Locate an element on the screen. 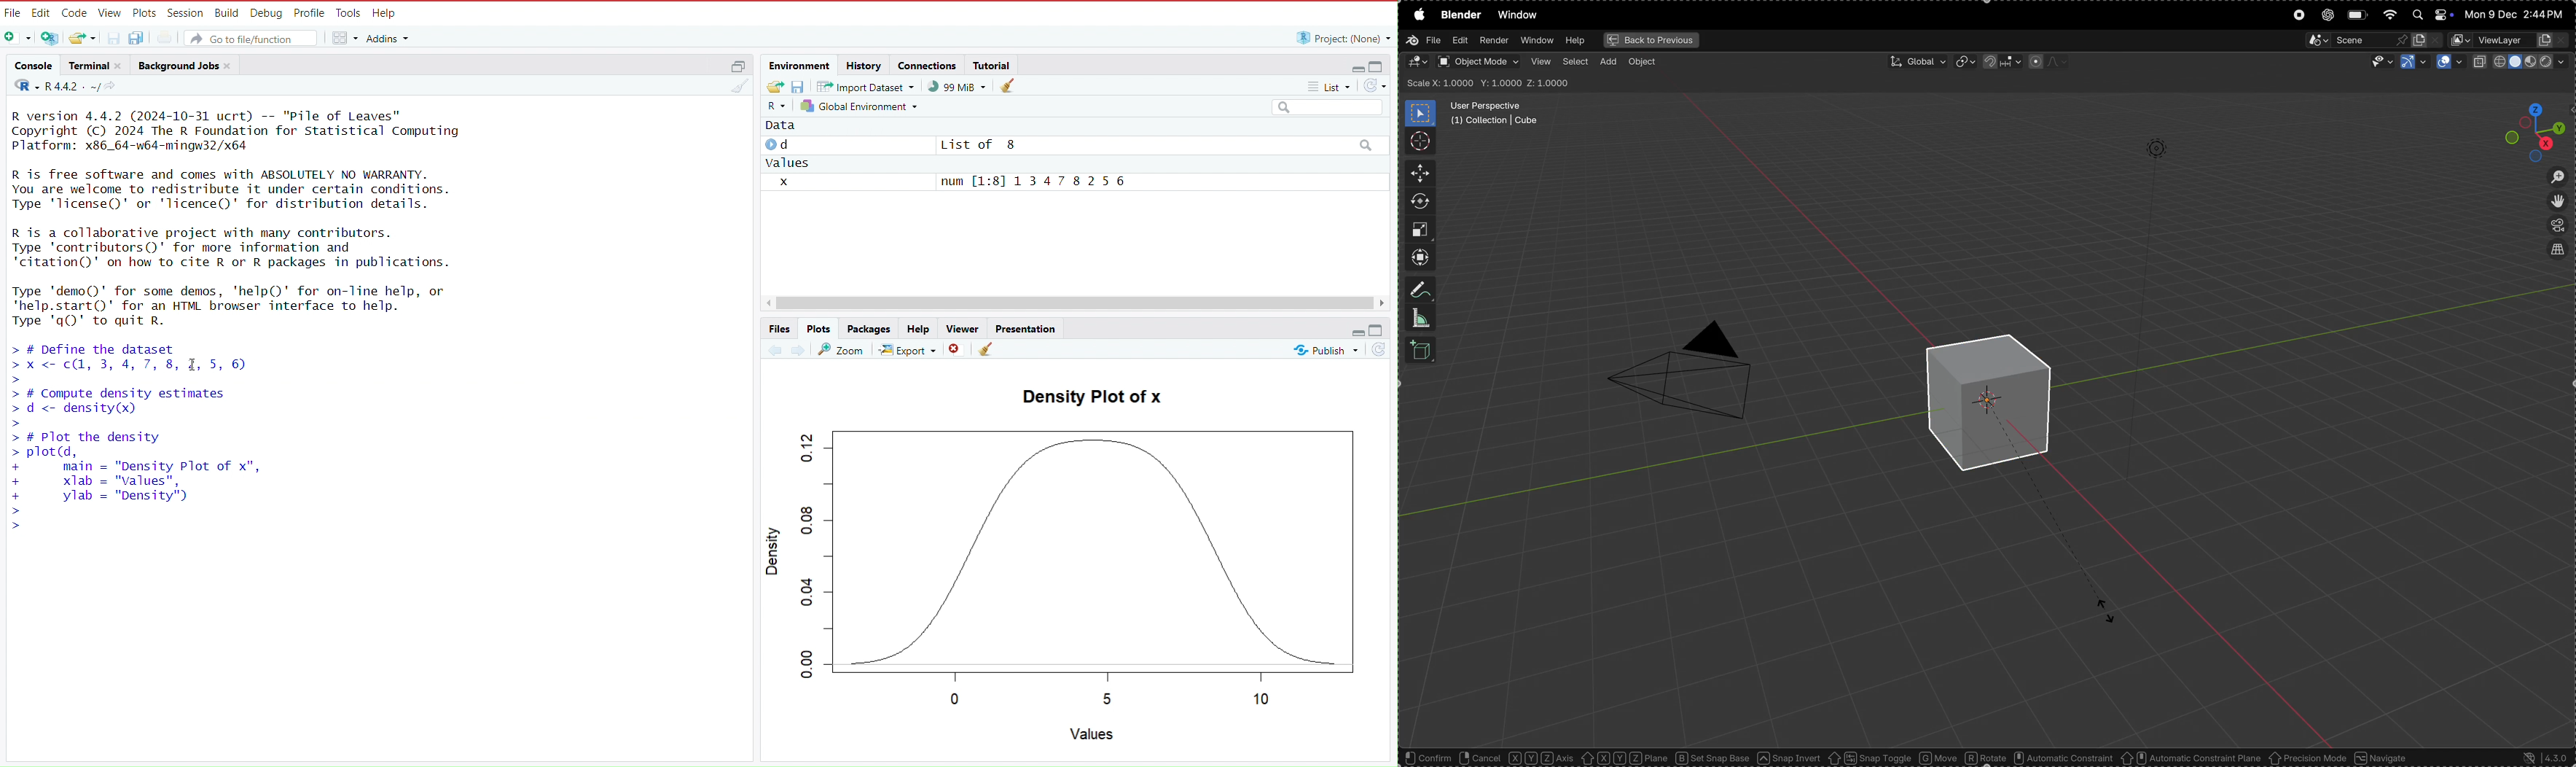 This screenshot has height=784, width=2576. maximize is located at coordinates (1382, 64).